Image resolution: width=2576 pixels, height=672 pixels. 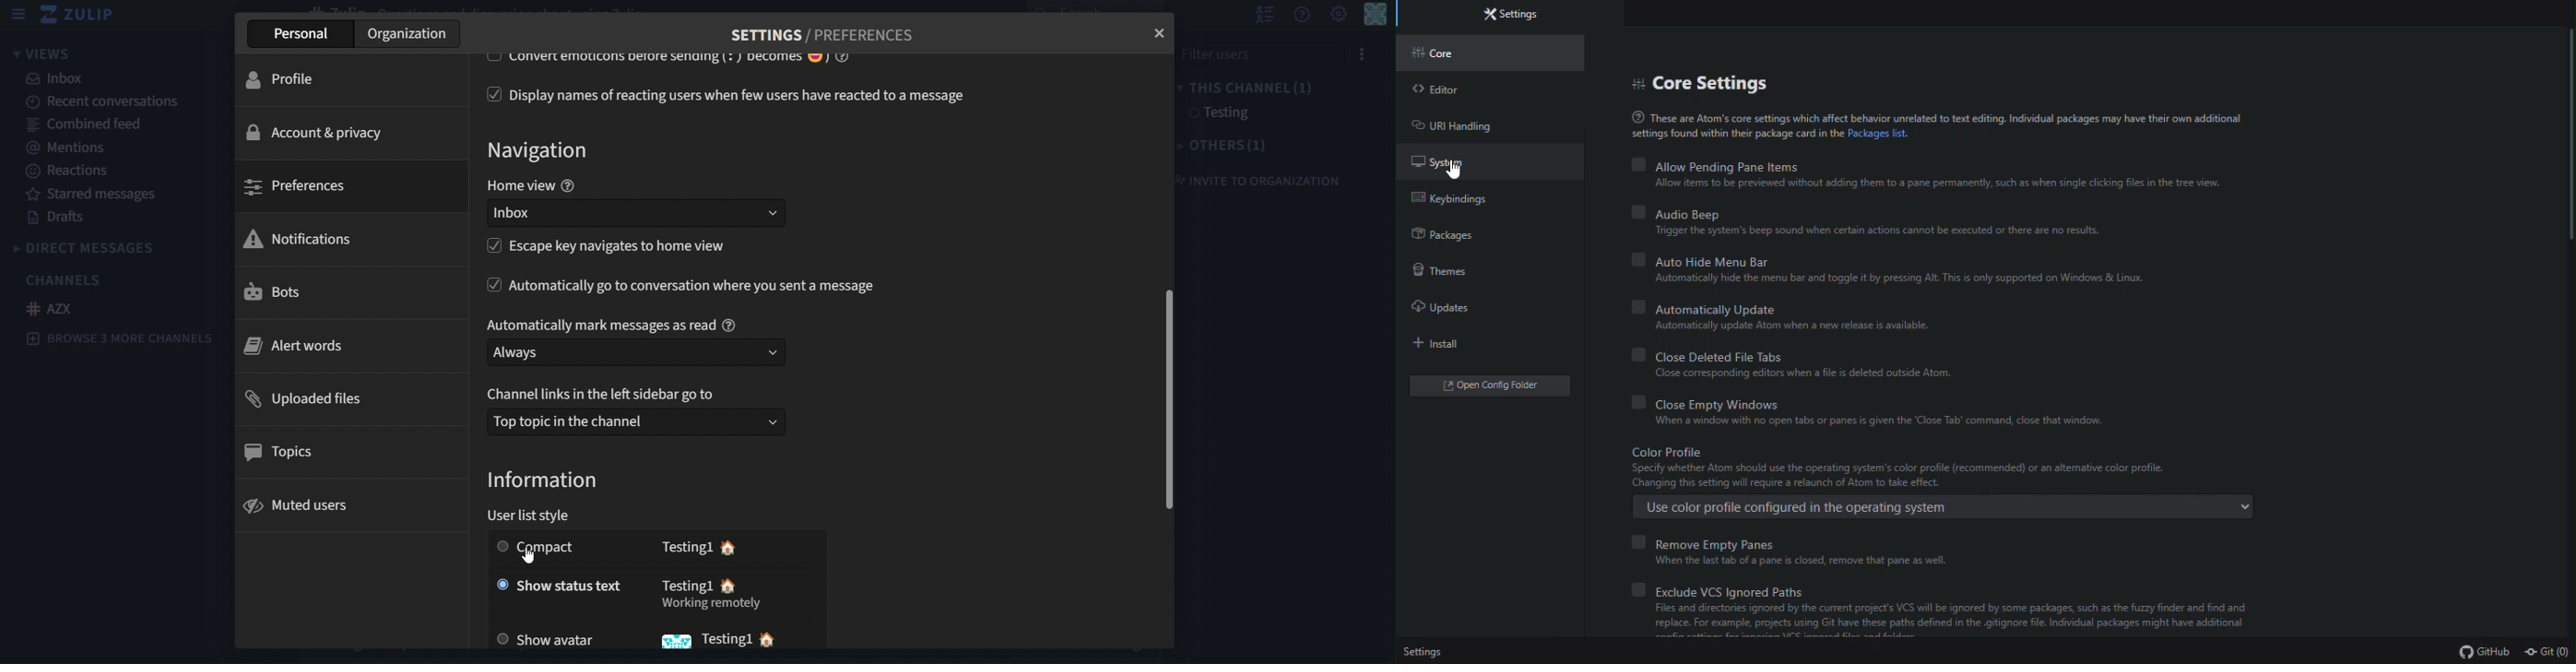 I want to click on preferences, so click(x=299, y=188).